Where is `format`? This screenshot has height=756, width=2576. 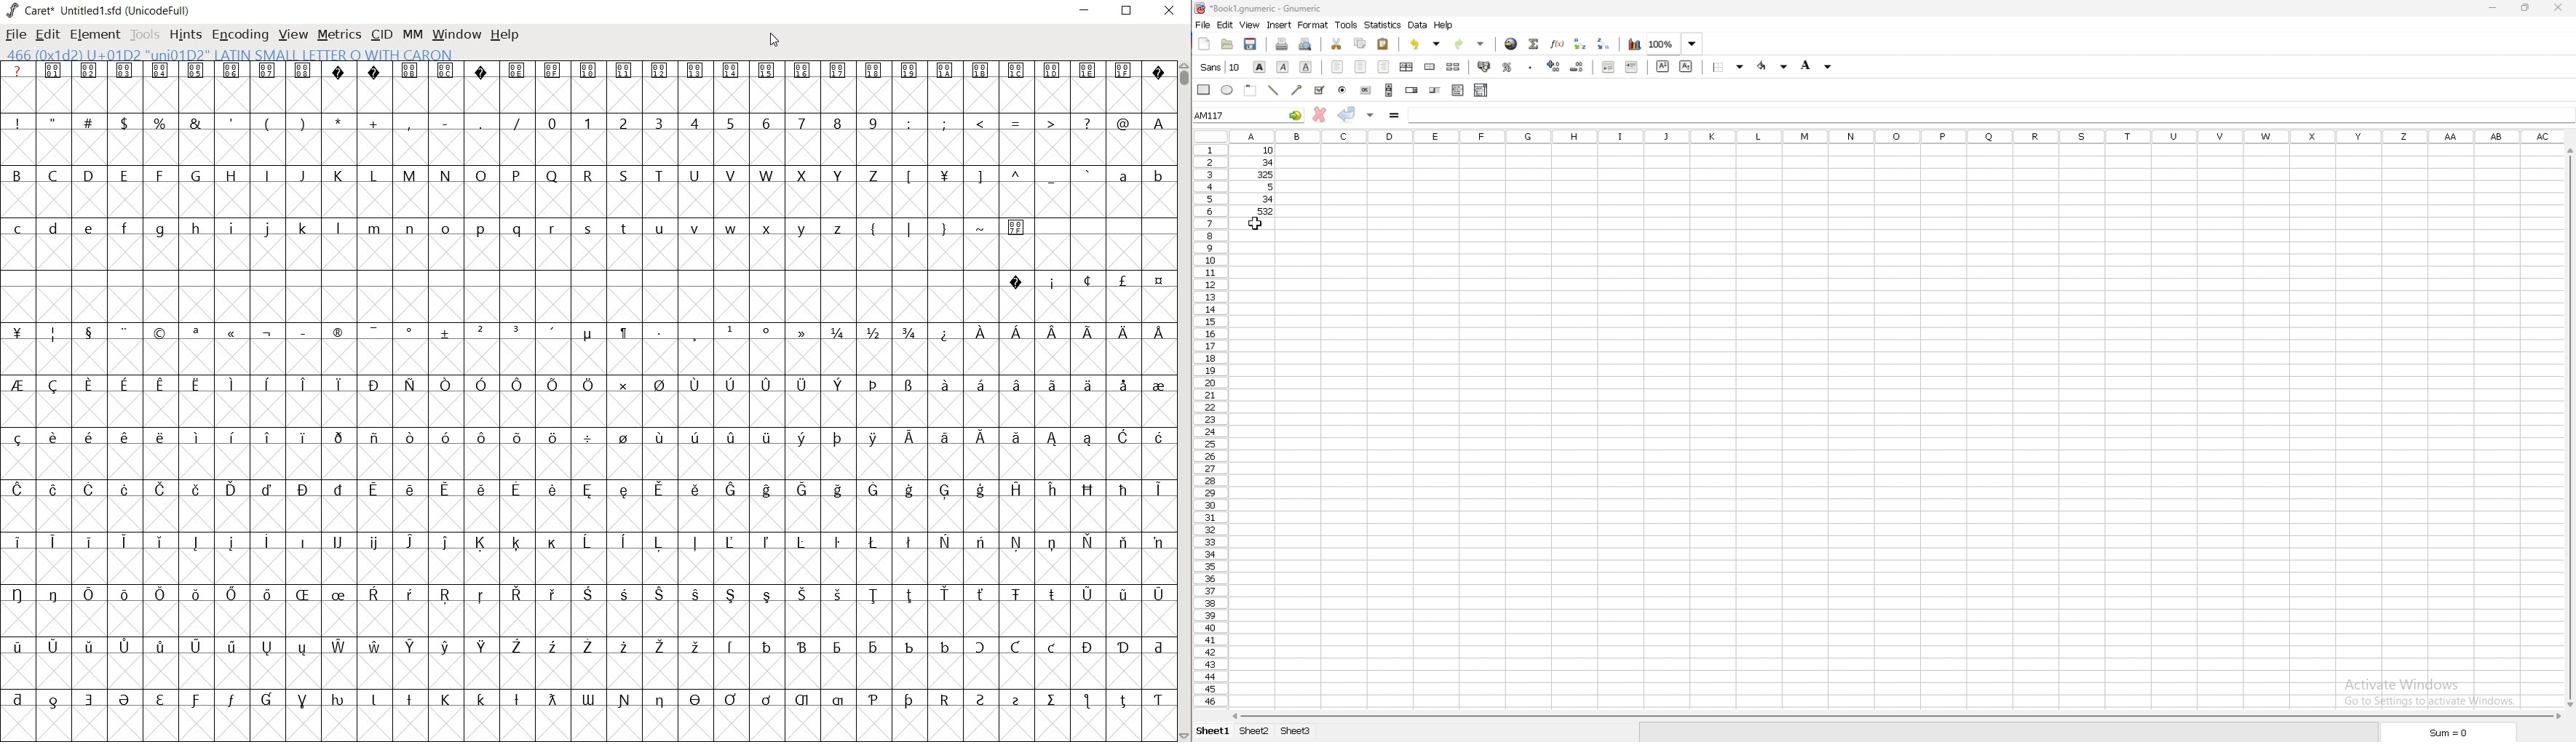 format is located at coordinates (1314, 24).